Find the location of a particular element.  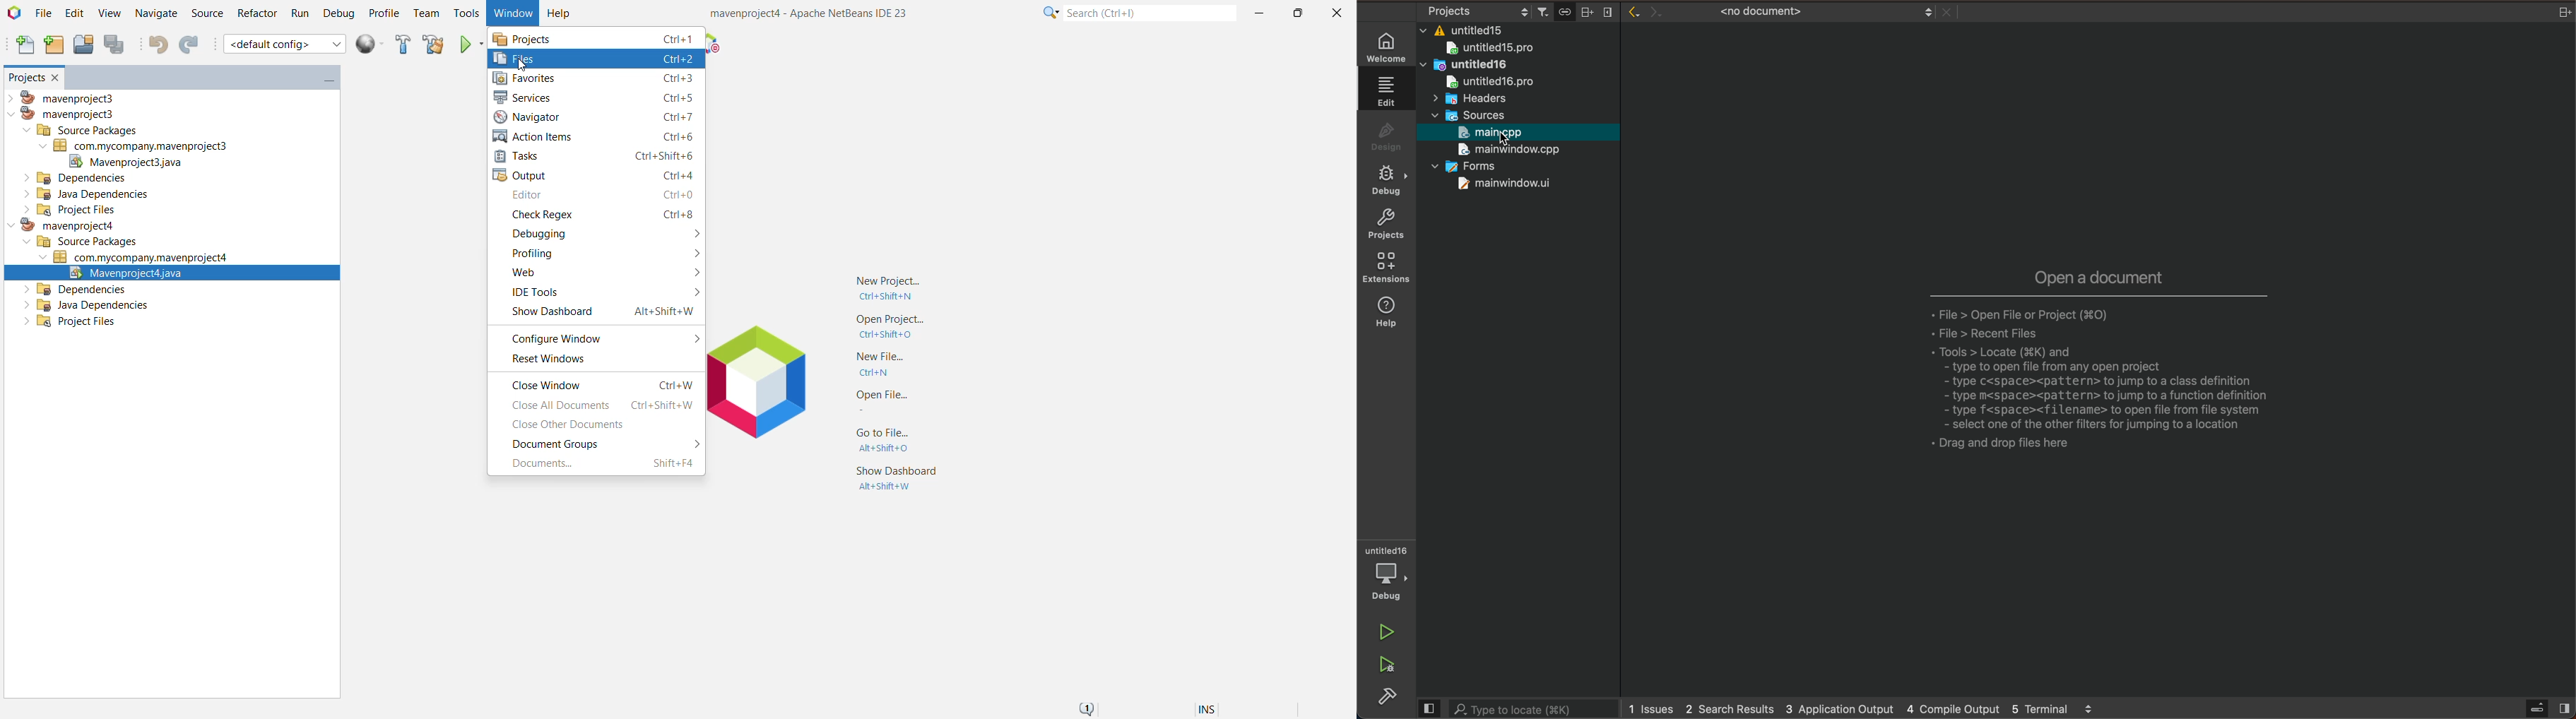

run is located at coordinates (1382, 634).